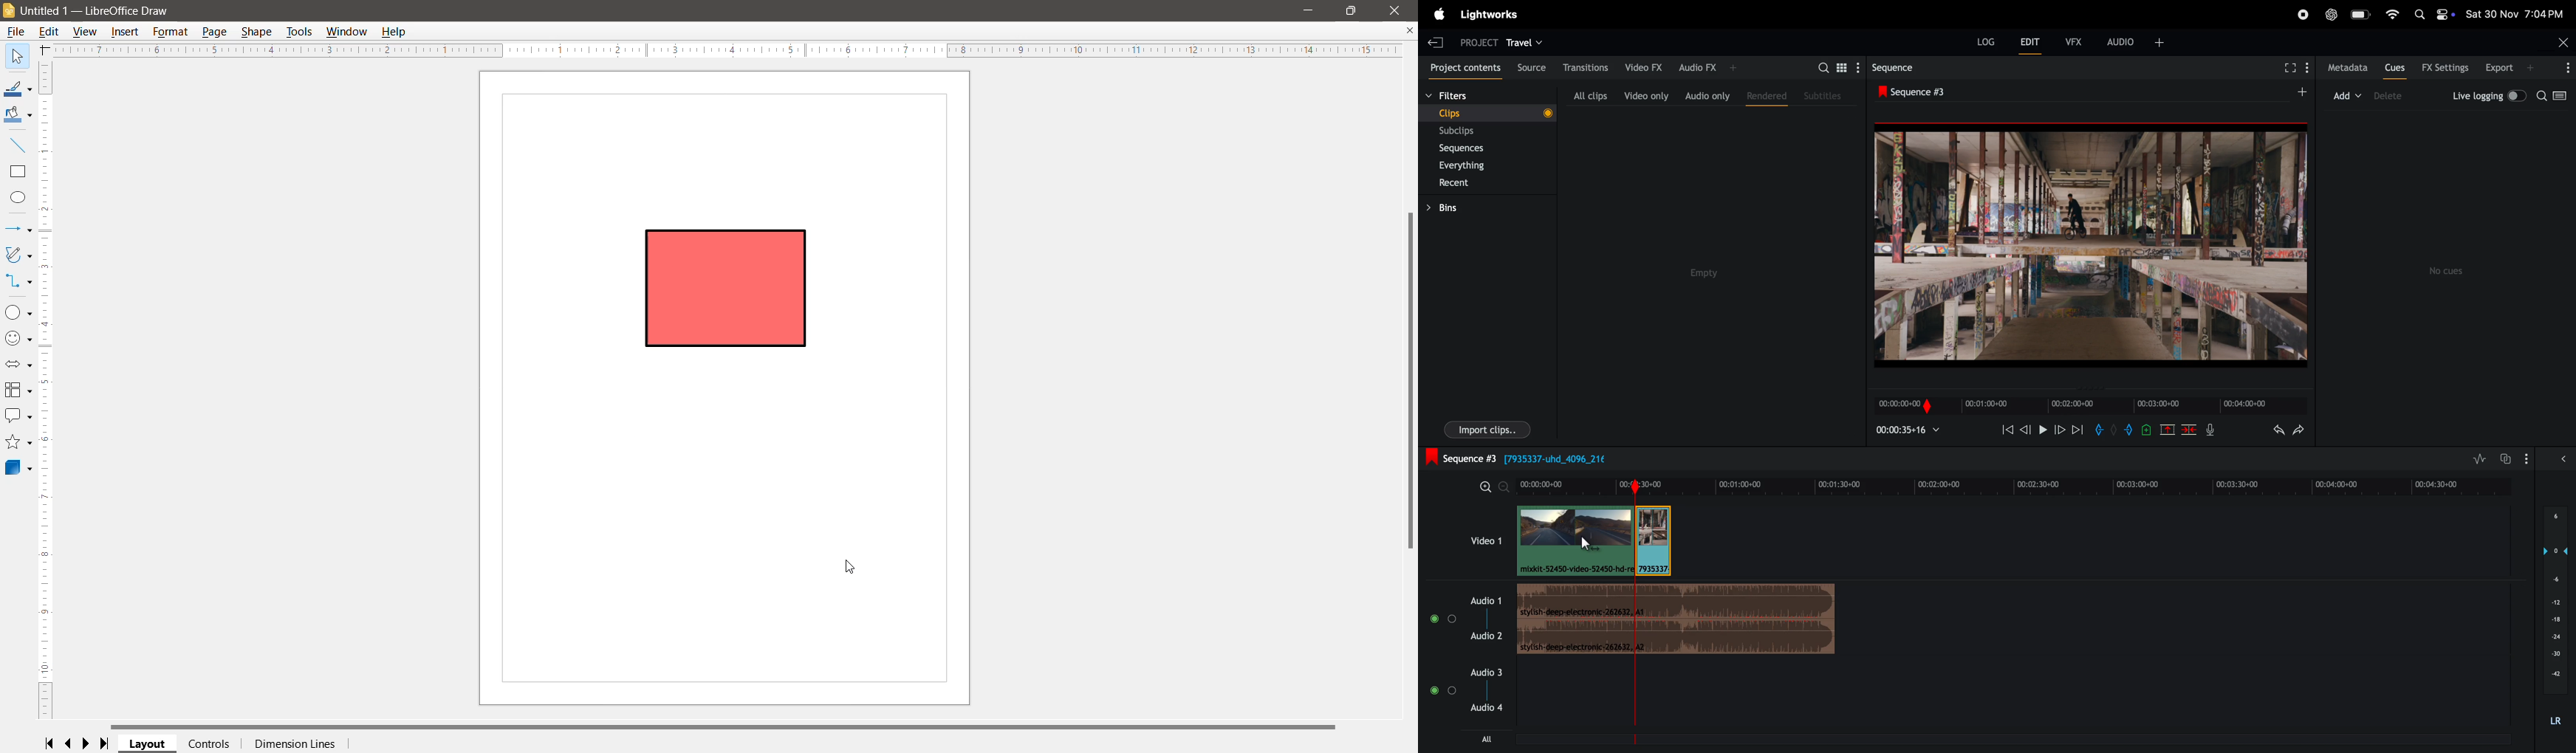 This screenshot has width=2576, height=756. I want to click on Audio 3 -- Audio 4, so click(1491, 692).